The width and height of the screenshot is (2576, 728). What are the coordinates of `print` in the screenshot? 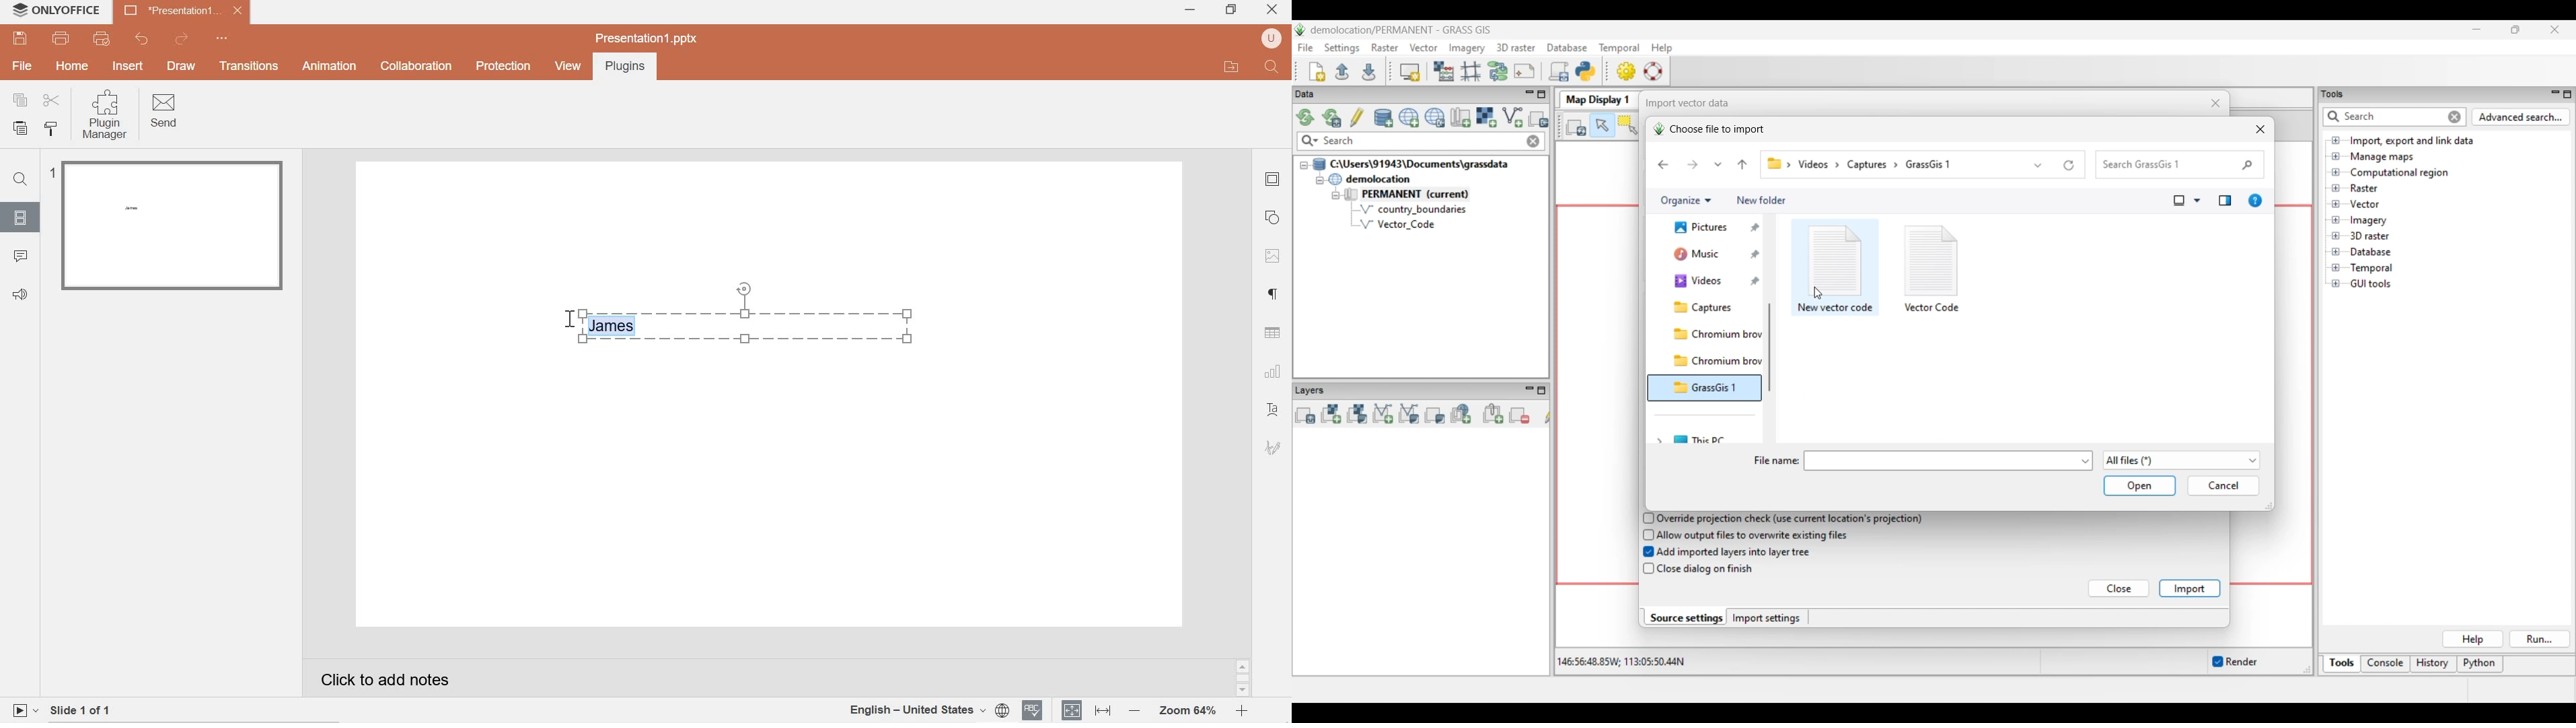 It's located at (63, 39).